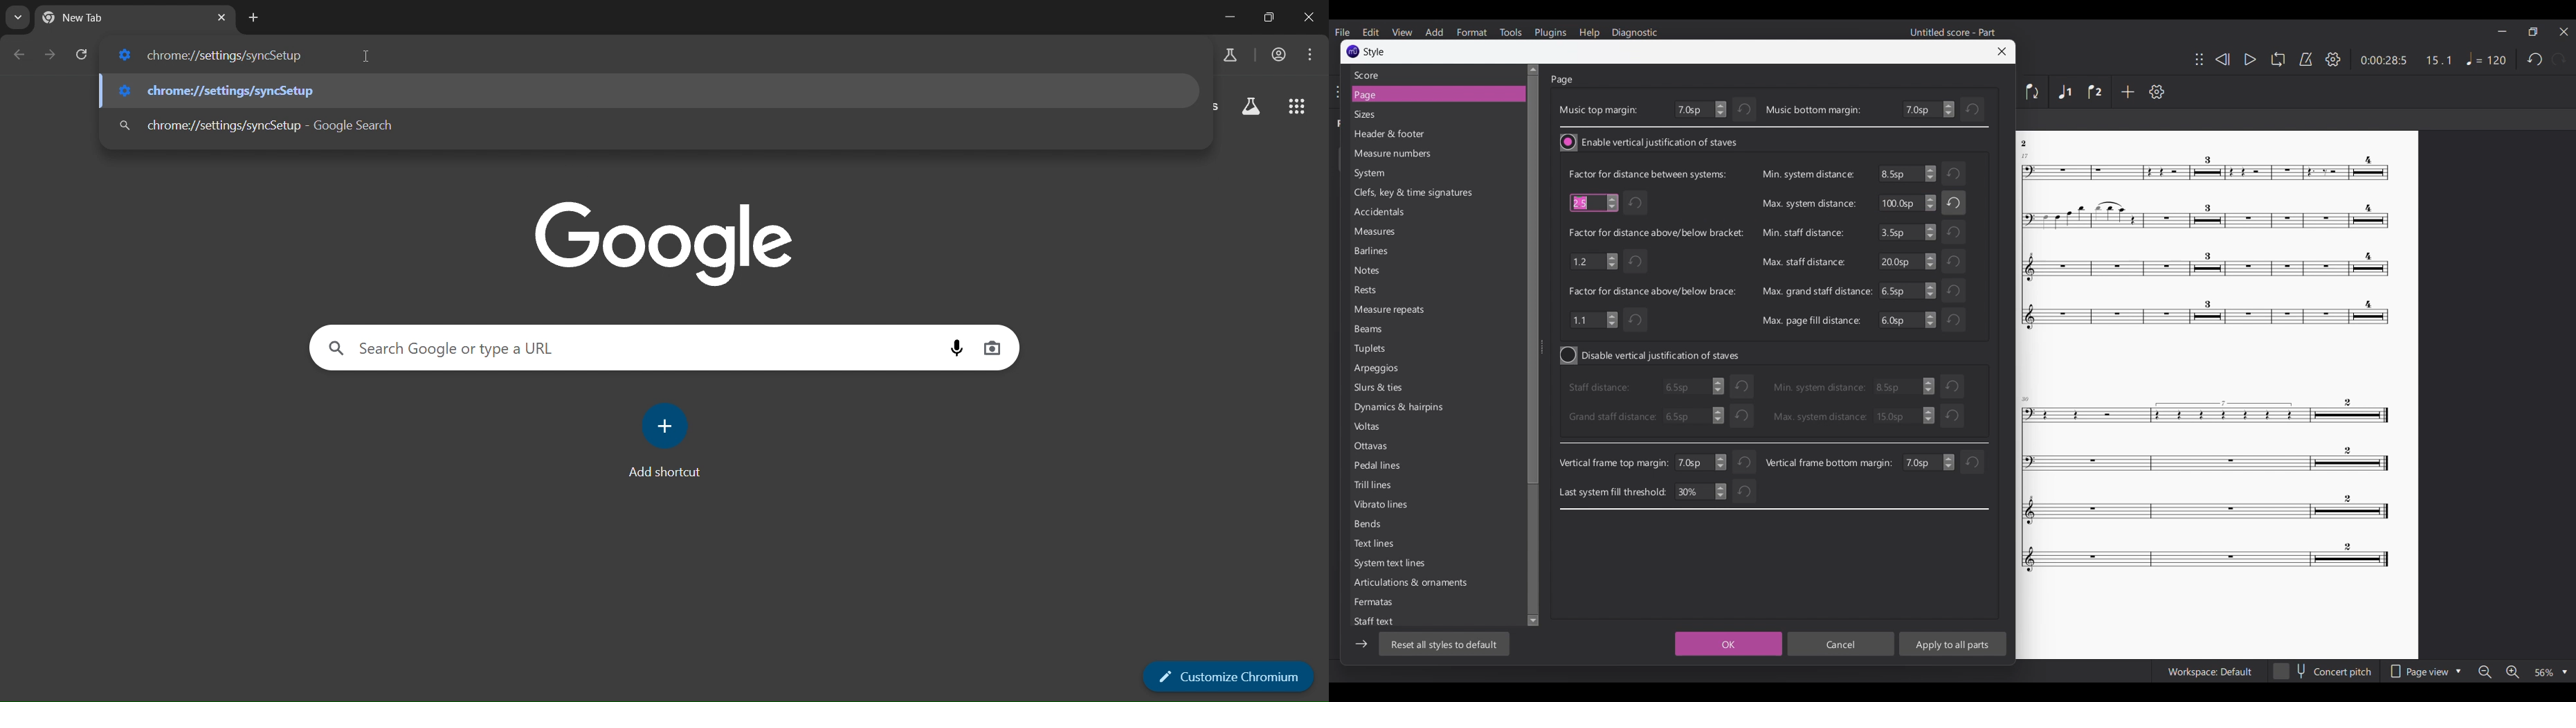 The width and height of the screenshot is (2576, 728). I want to click on Tempo, so click(2486, 58).